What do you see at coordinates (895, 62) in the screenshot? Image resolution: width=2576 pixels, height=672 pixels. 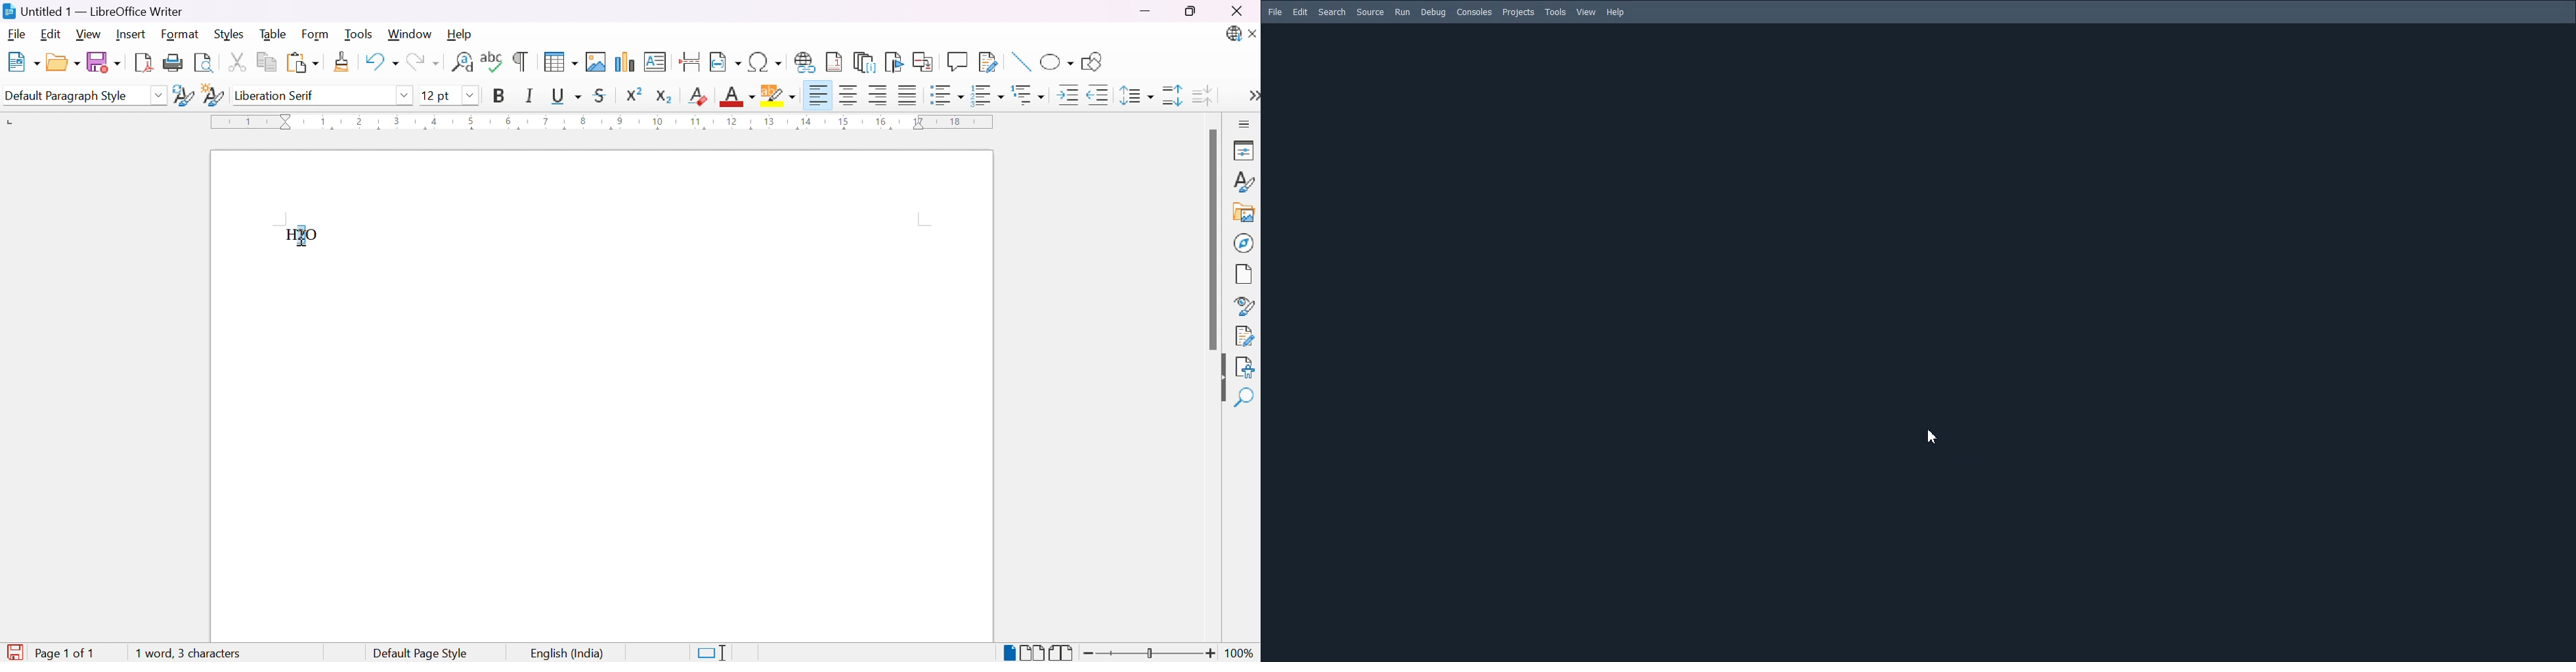 I see `Insert bookmark` at bounding box center [895, 62].